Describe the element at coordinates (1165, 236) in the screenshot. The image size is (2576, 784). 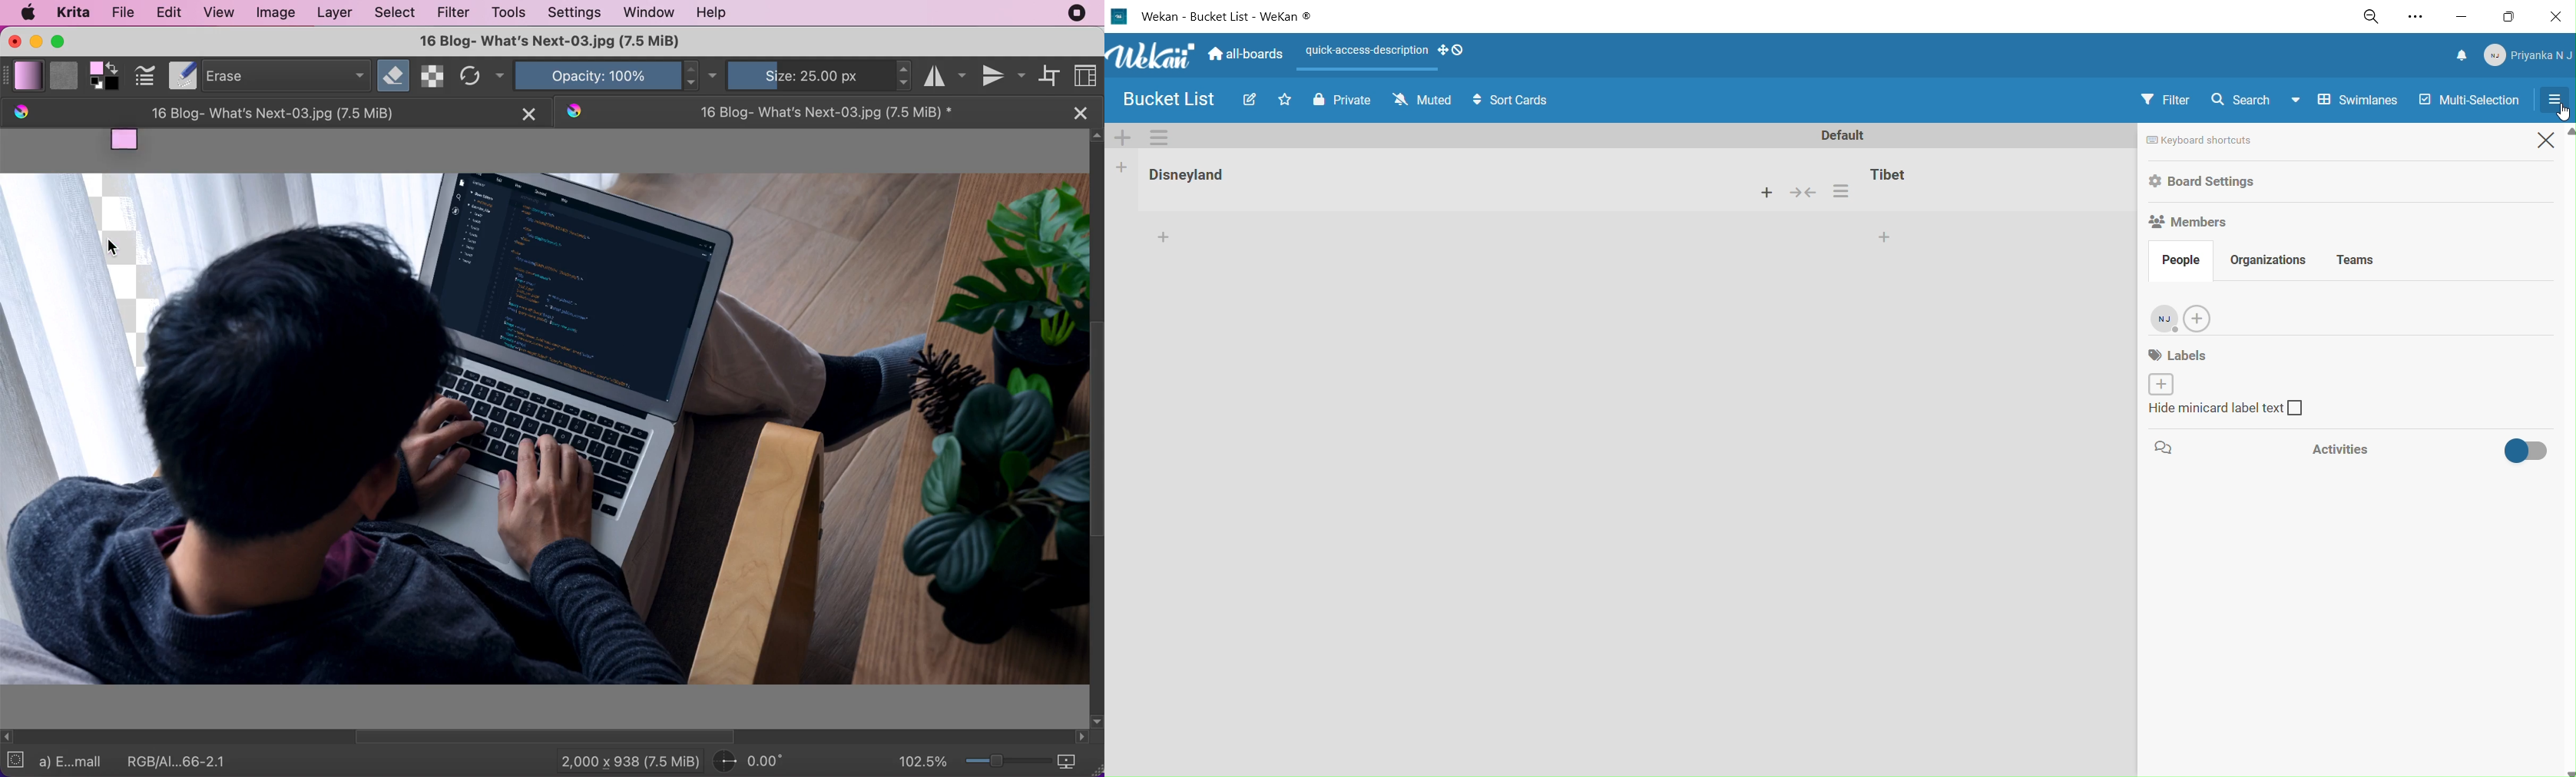
I see `add card to the bottom of the list` at that location.